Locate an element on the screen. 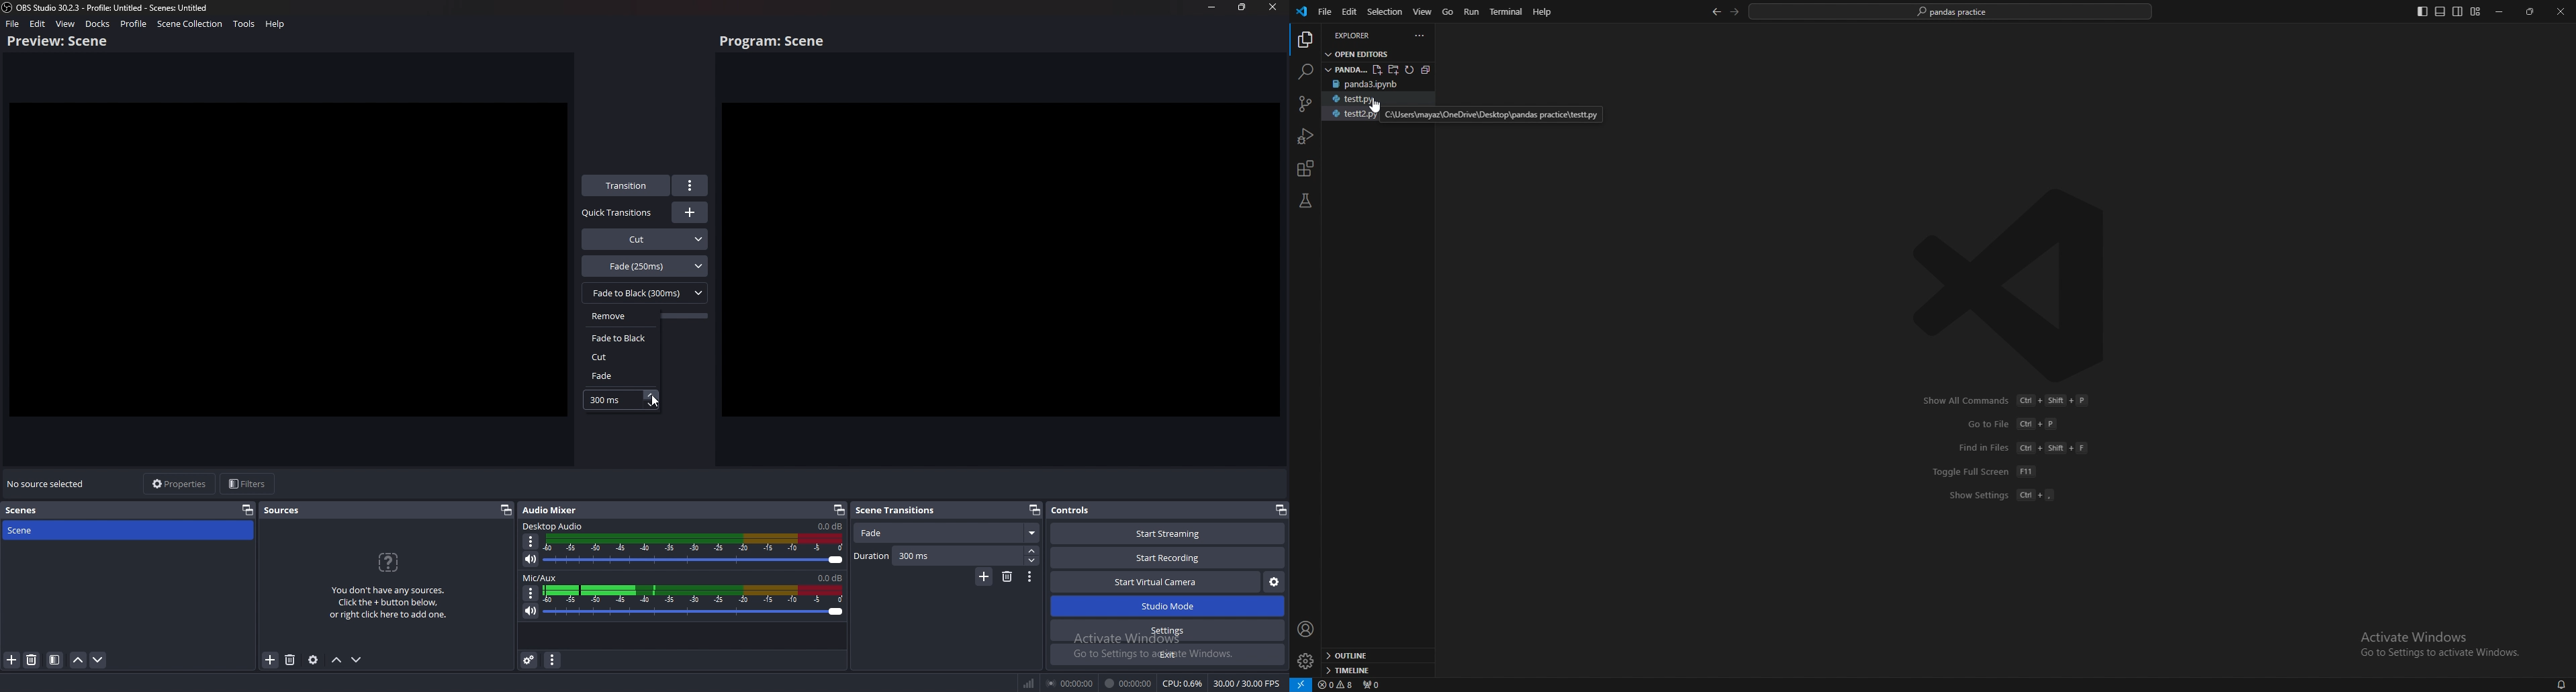 The width and height of the screenshot is (2576, 700). move scene down is located at coordinates (99, 662).